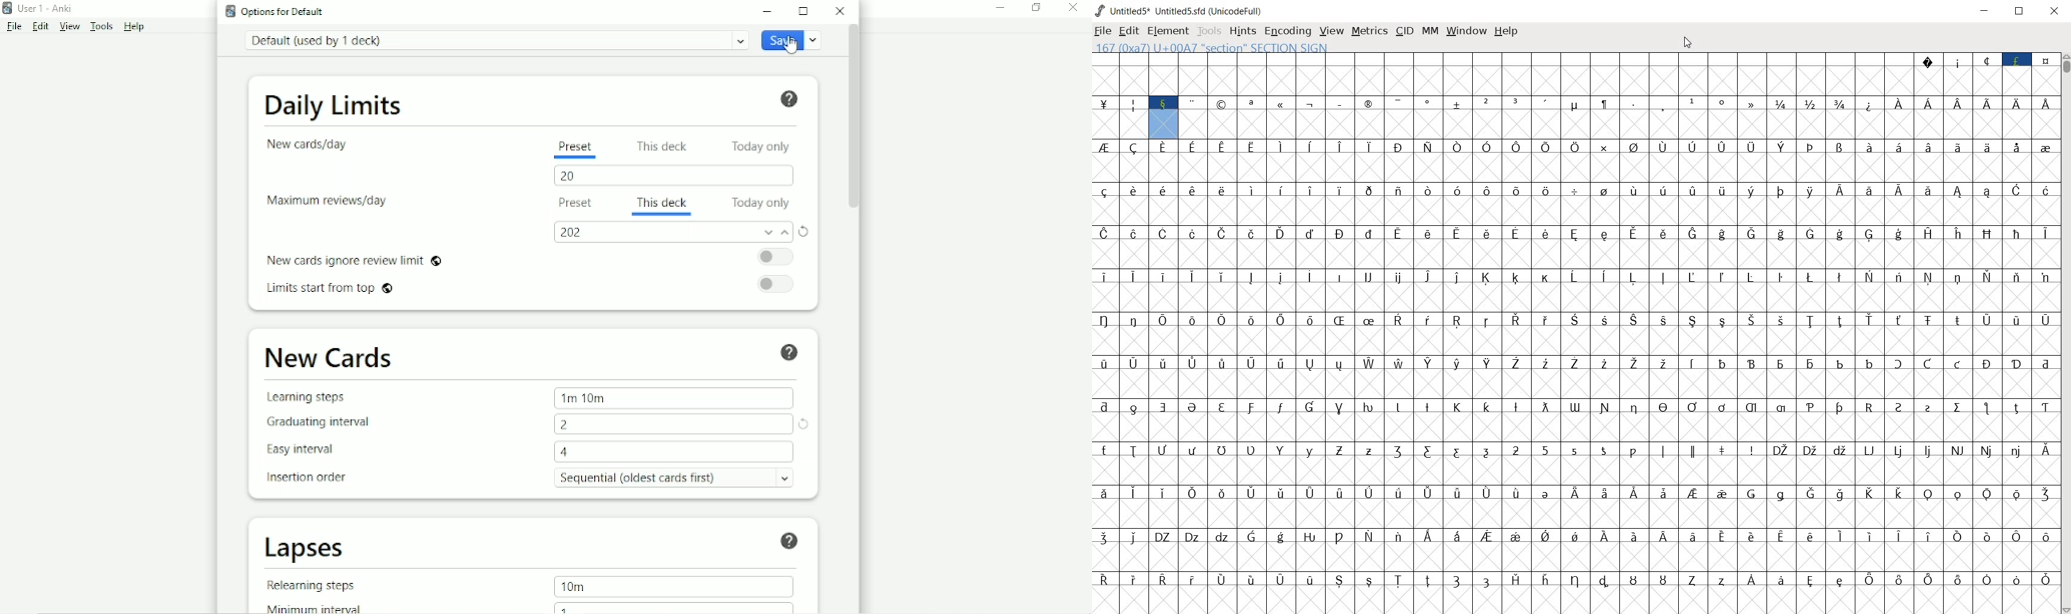 The image size is (2072, 616). Describe the element at coordinates (792, 46) in the screenshot. I see `Cursor` at that location.